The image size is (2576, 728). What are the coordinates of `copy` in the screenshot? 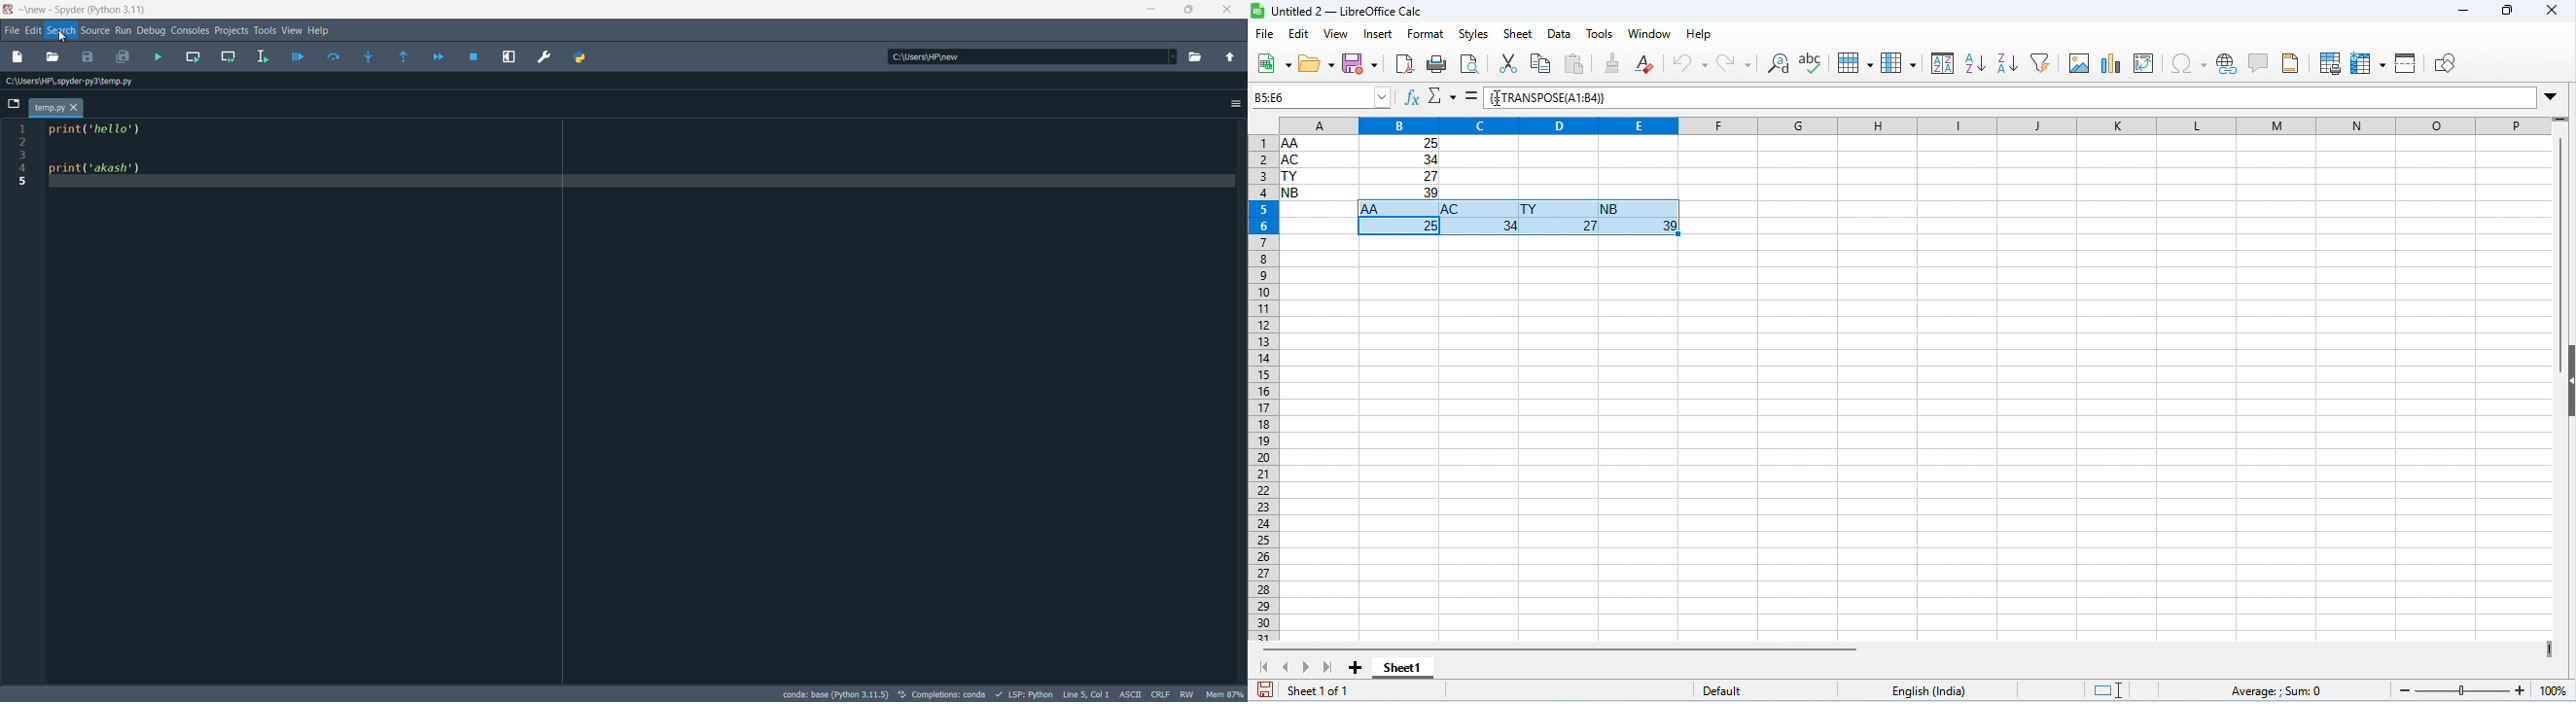 It's located at (1541, 63).